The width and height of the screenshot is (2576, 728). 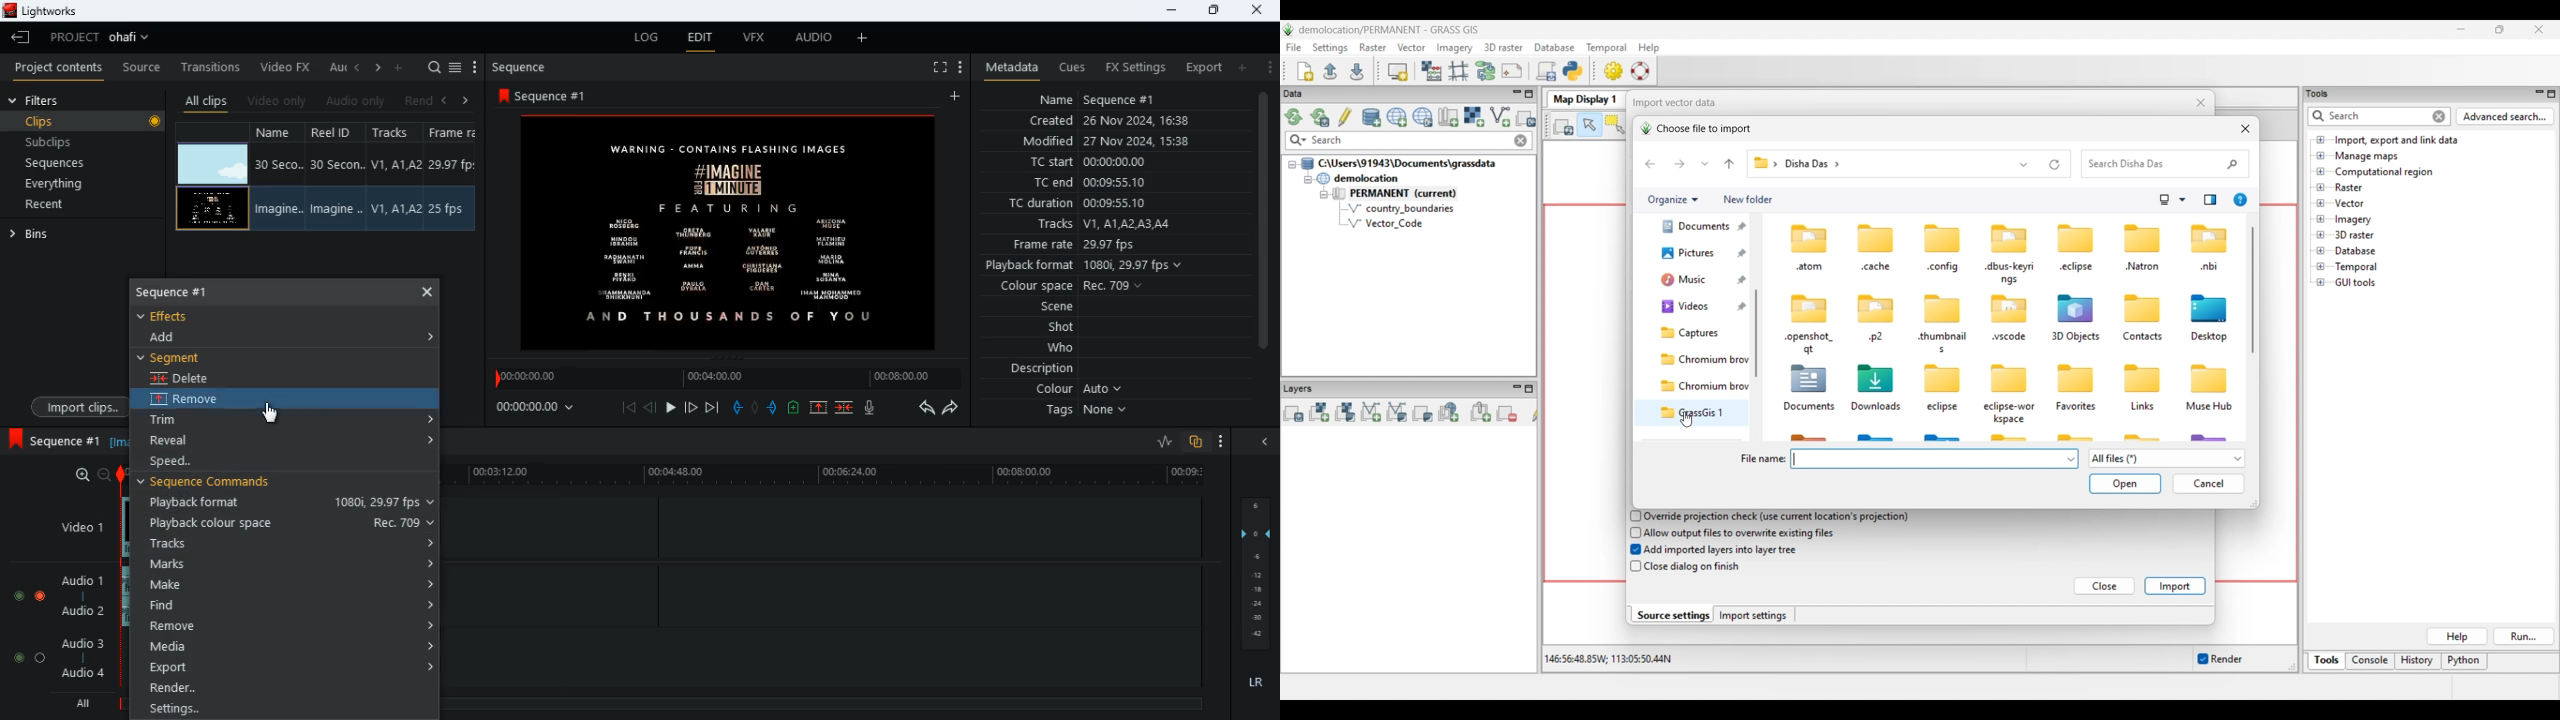 What do you see at coordinates (1046, 308) in the screenshot?
I see `scene` at bounding box center [1046, 308].